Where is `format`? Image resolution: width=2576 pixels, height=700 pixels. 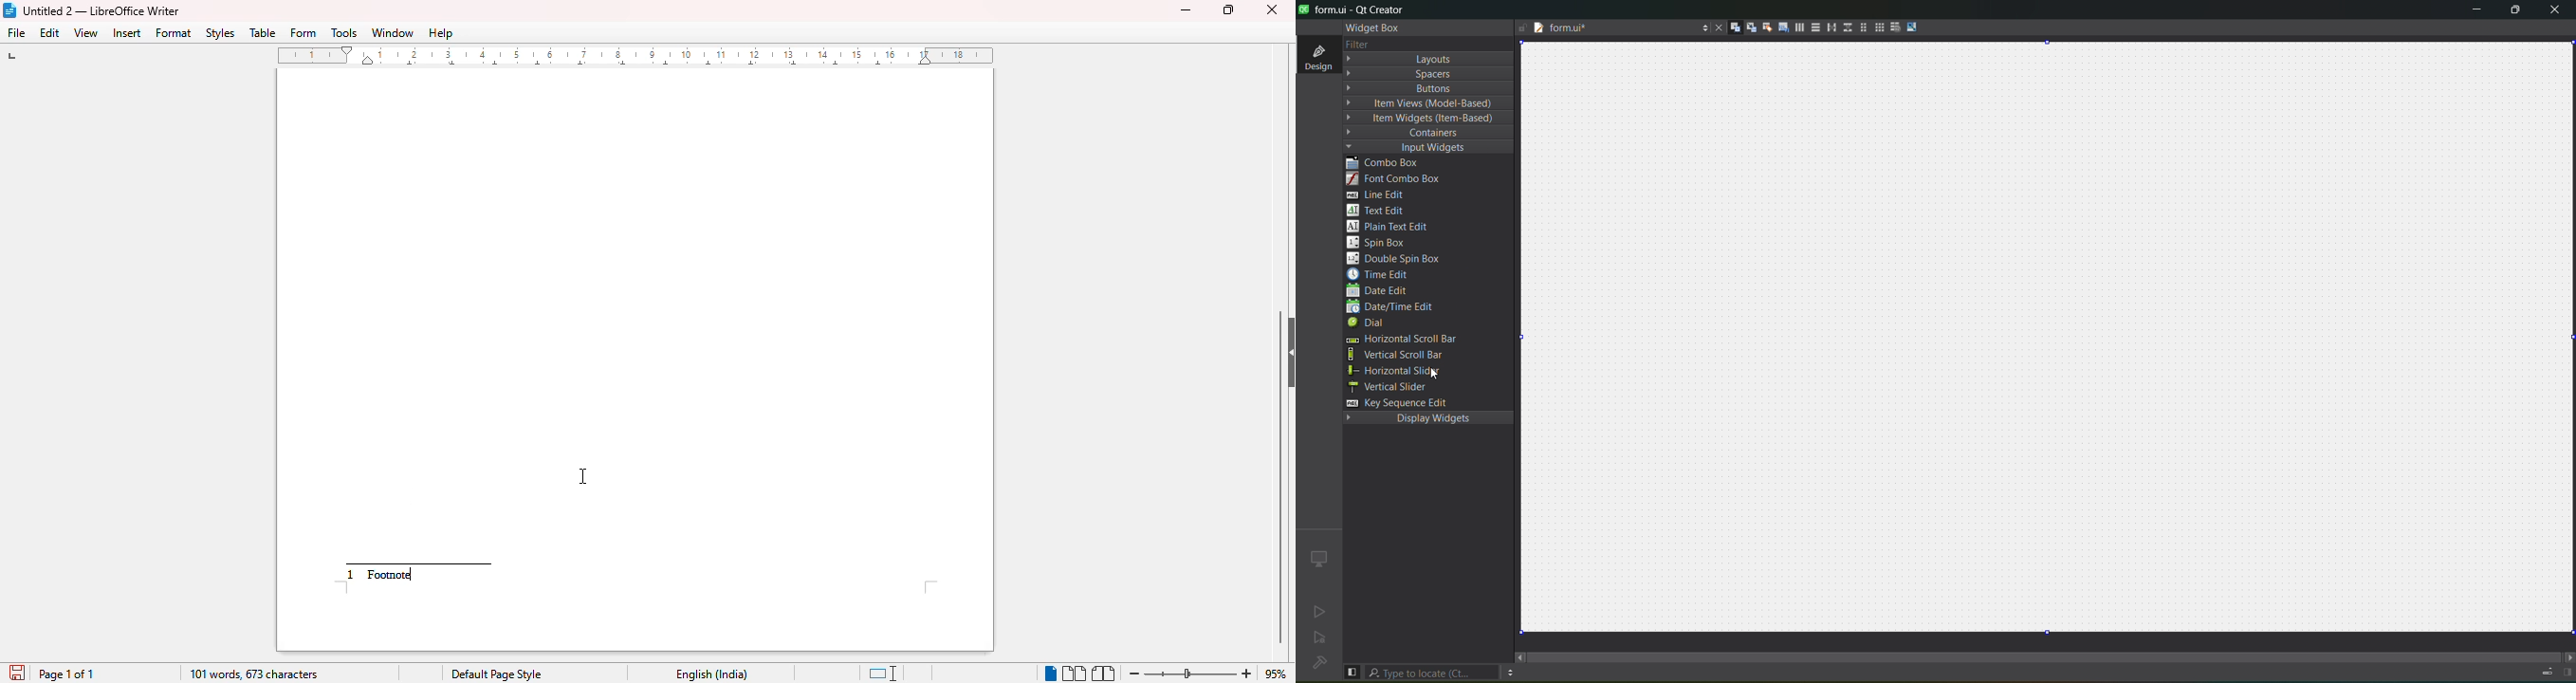 format is located at coordinates (174, 32).